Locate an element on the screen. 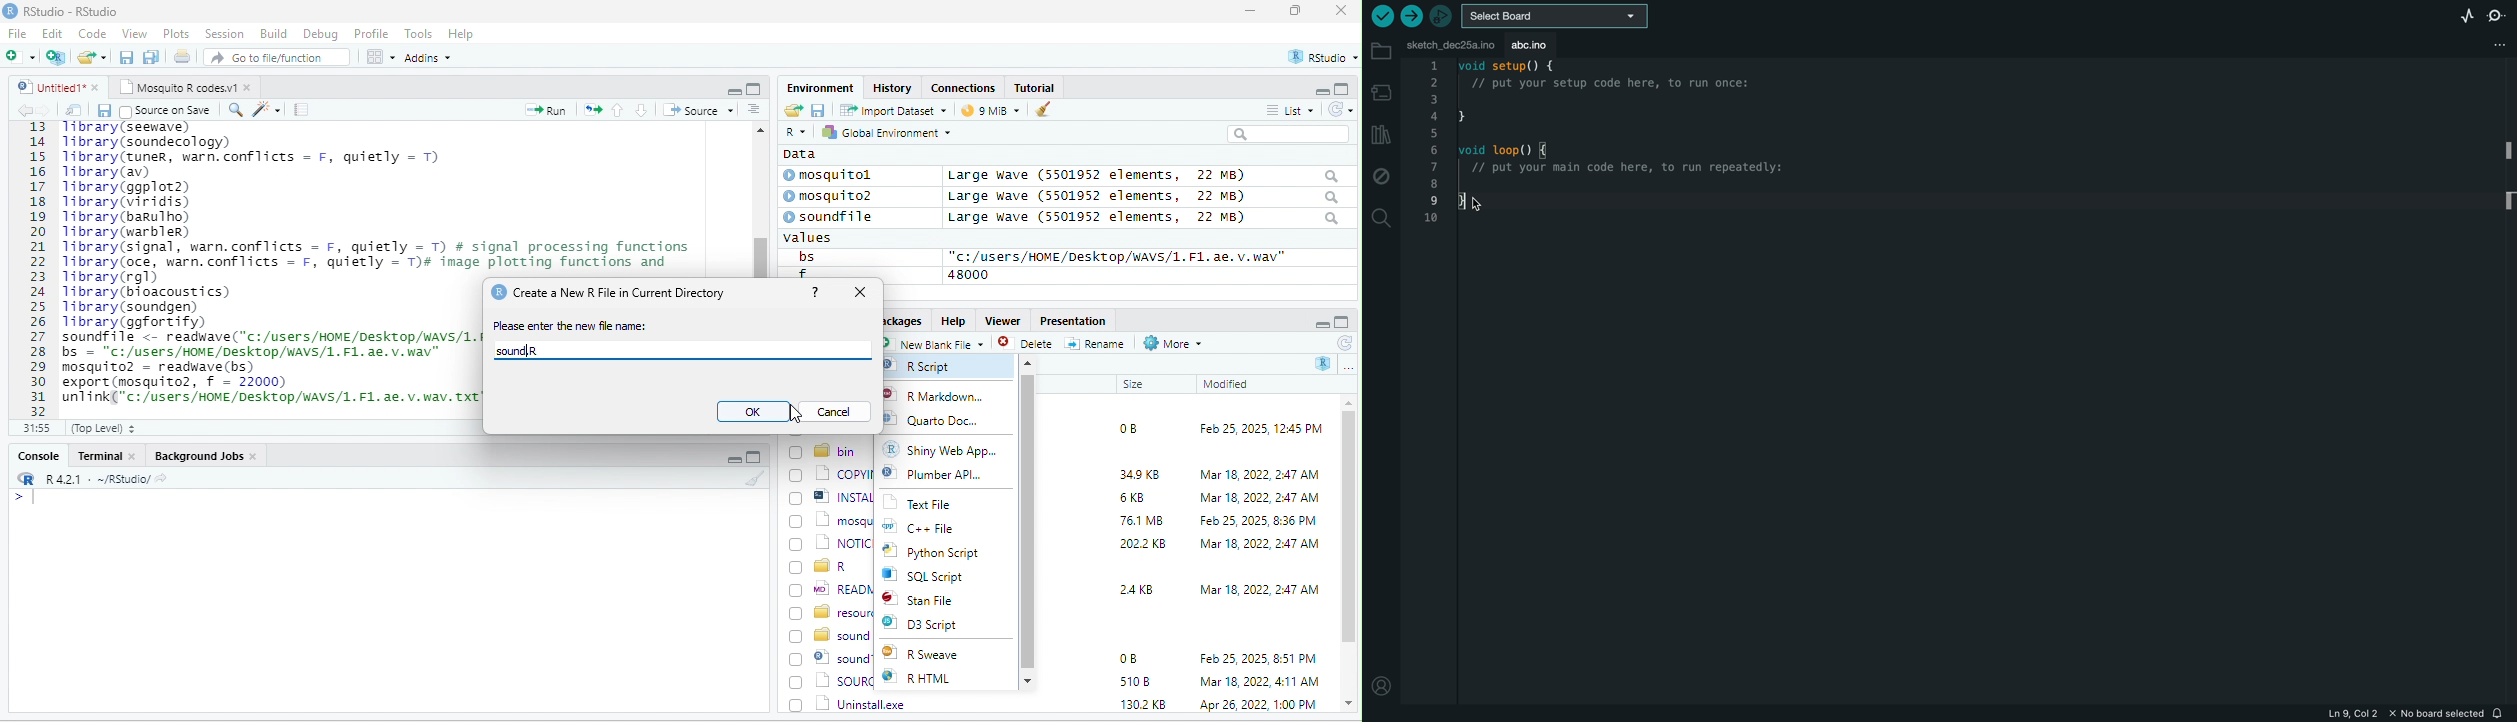  Console is located at coordinates (37, 454).